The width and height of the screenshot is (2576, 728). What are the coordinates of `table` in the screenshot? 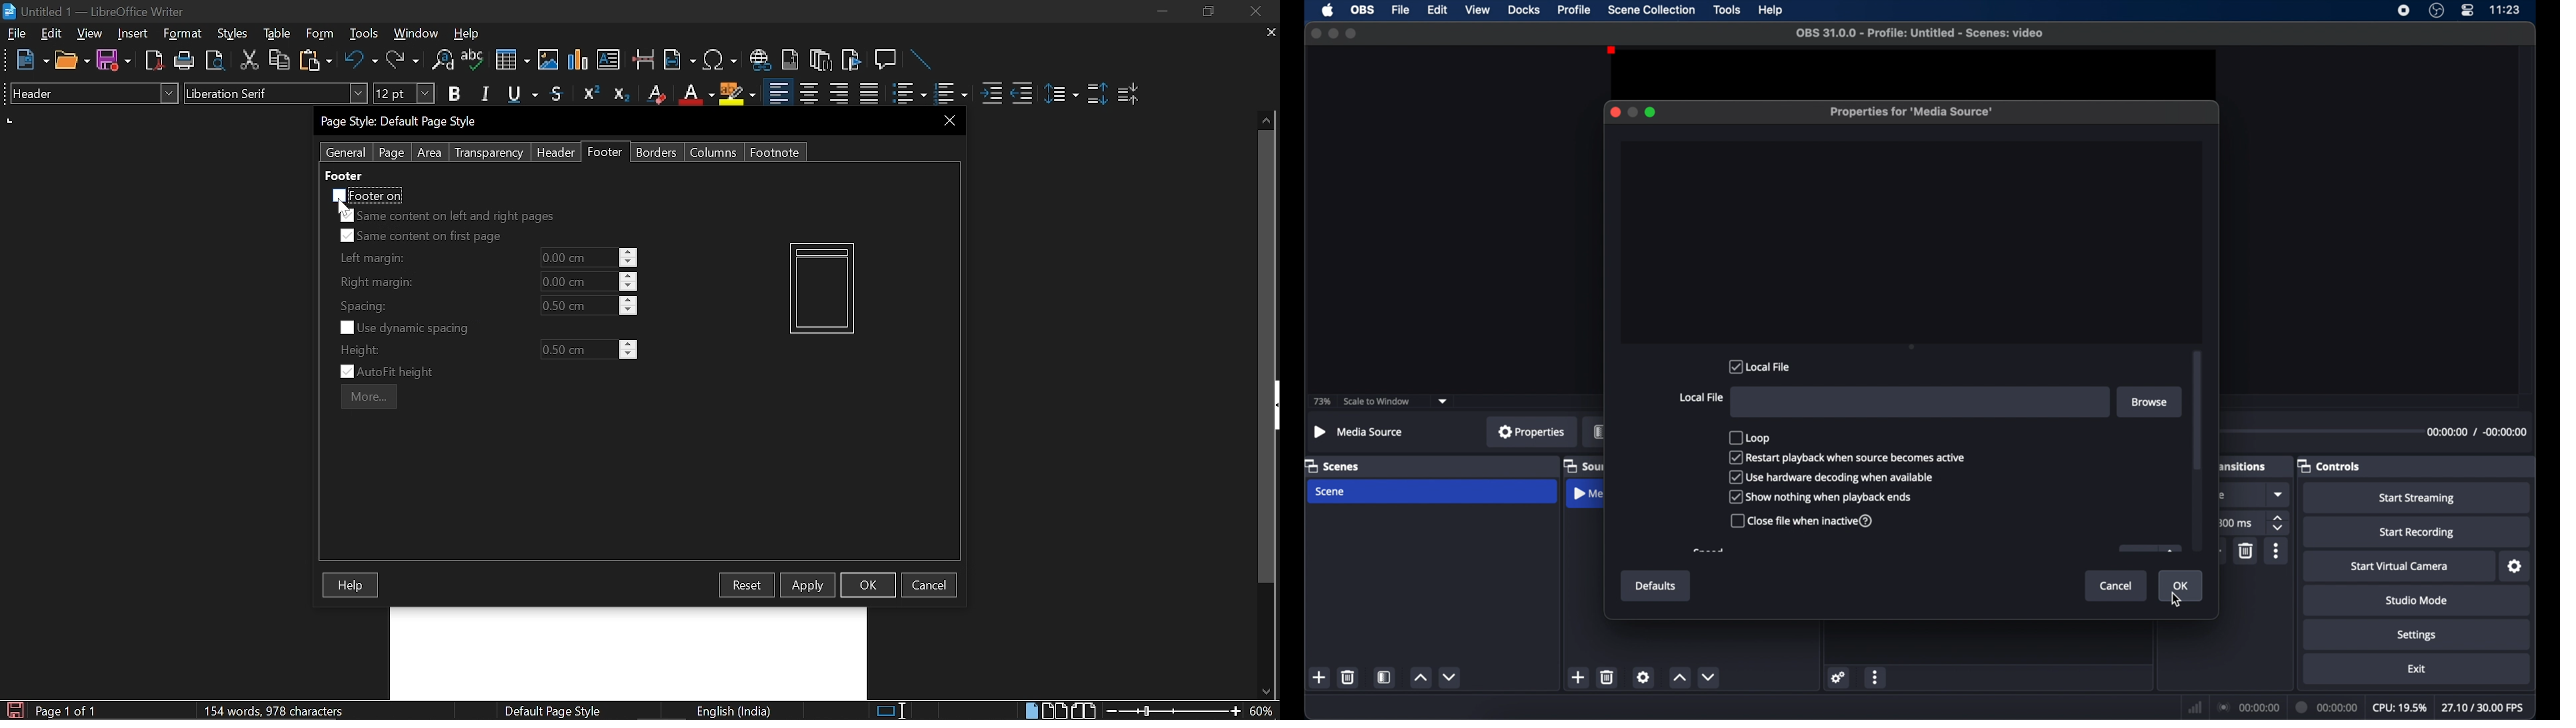 It's located at (278, 34).